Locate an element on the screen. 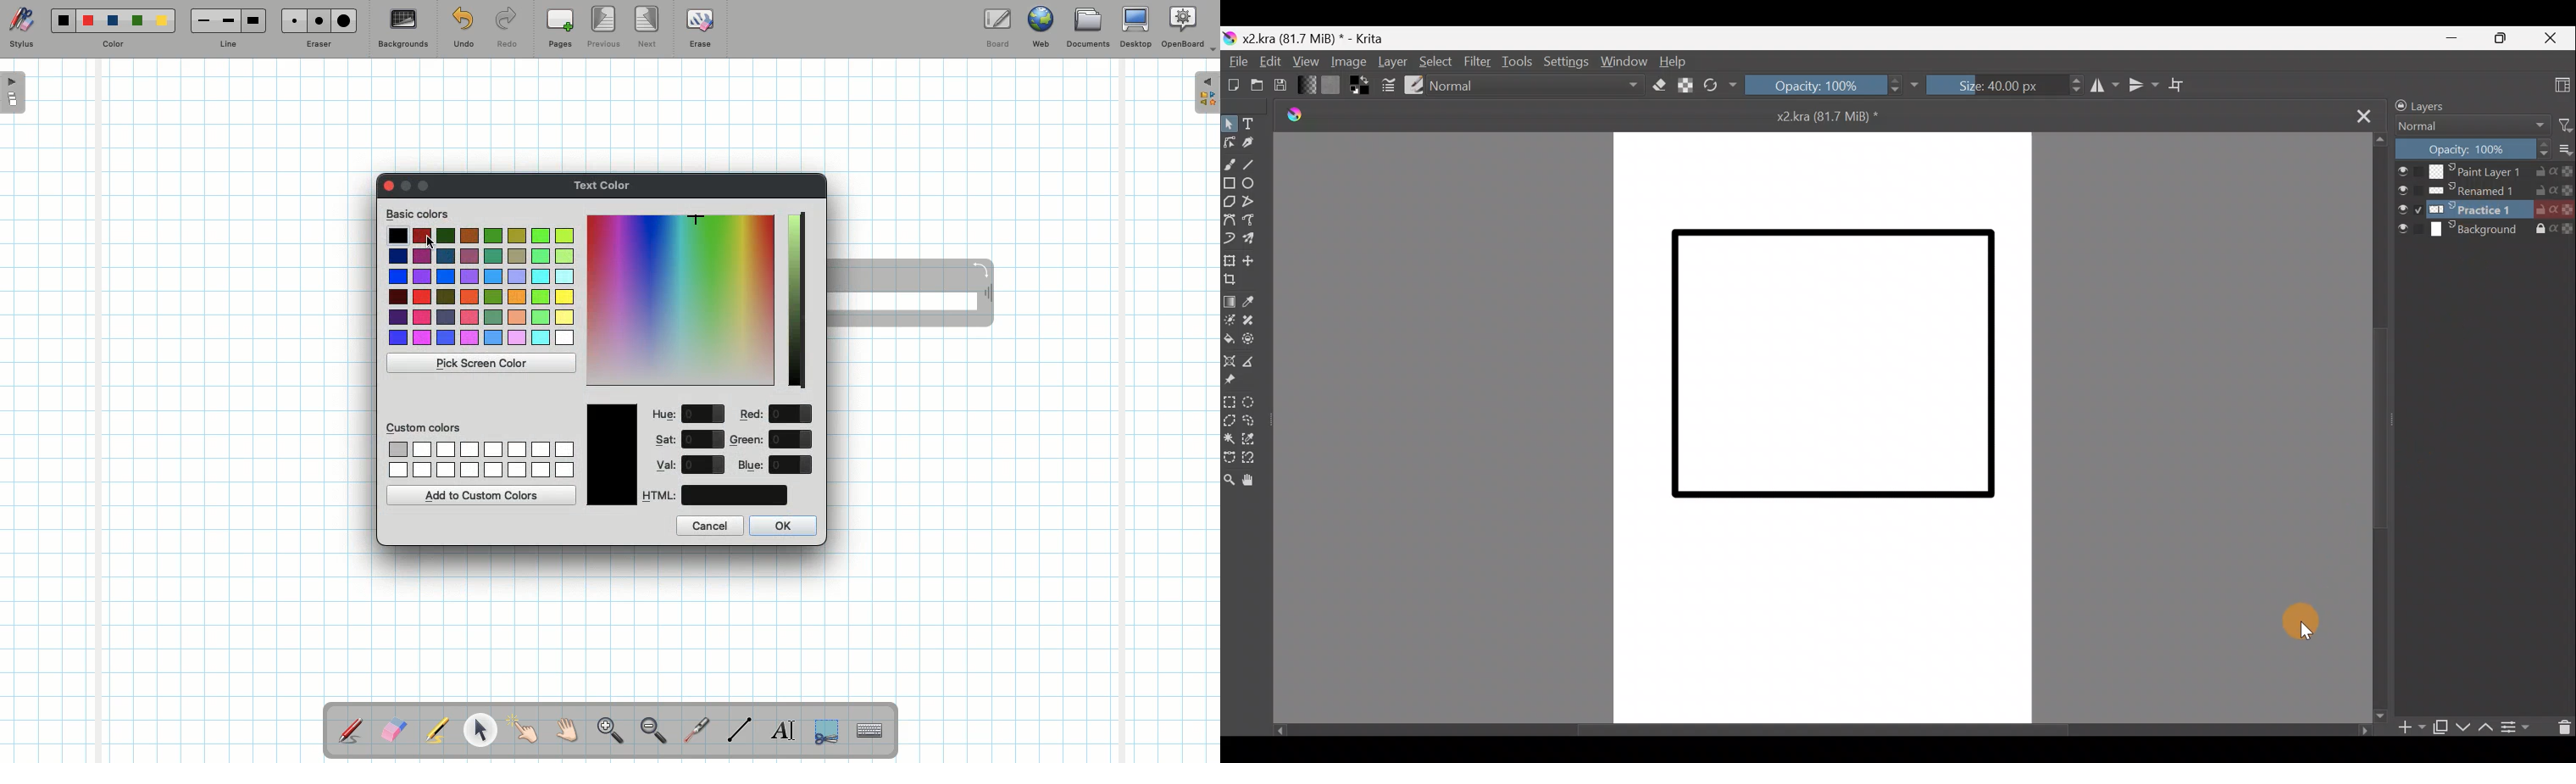 This screenshot has height=784, width=2576. Custom colors is located at coordinates (480, 459).